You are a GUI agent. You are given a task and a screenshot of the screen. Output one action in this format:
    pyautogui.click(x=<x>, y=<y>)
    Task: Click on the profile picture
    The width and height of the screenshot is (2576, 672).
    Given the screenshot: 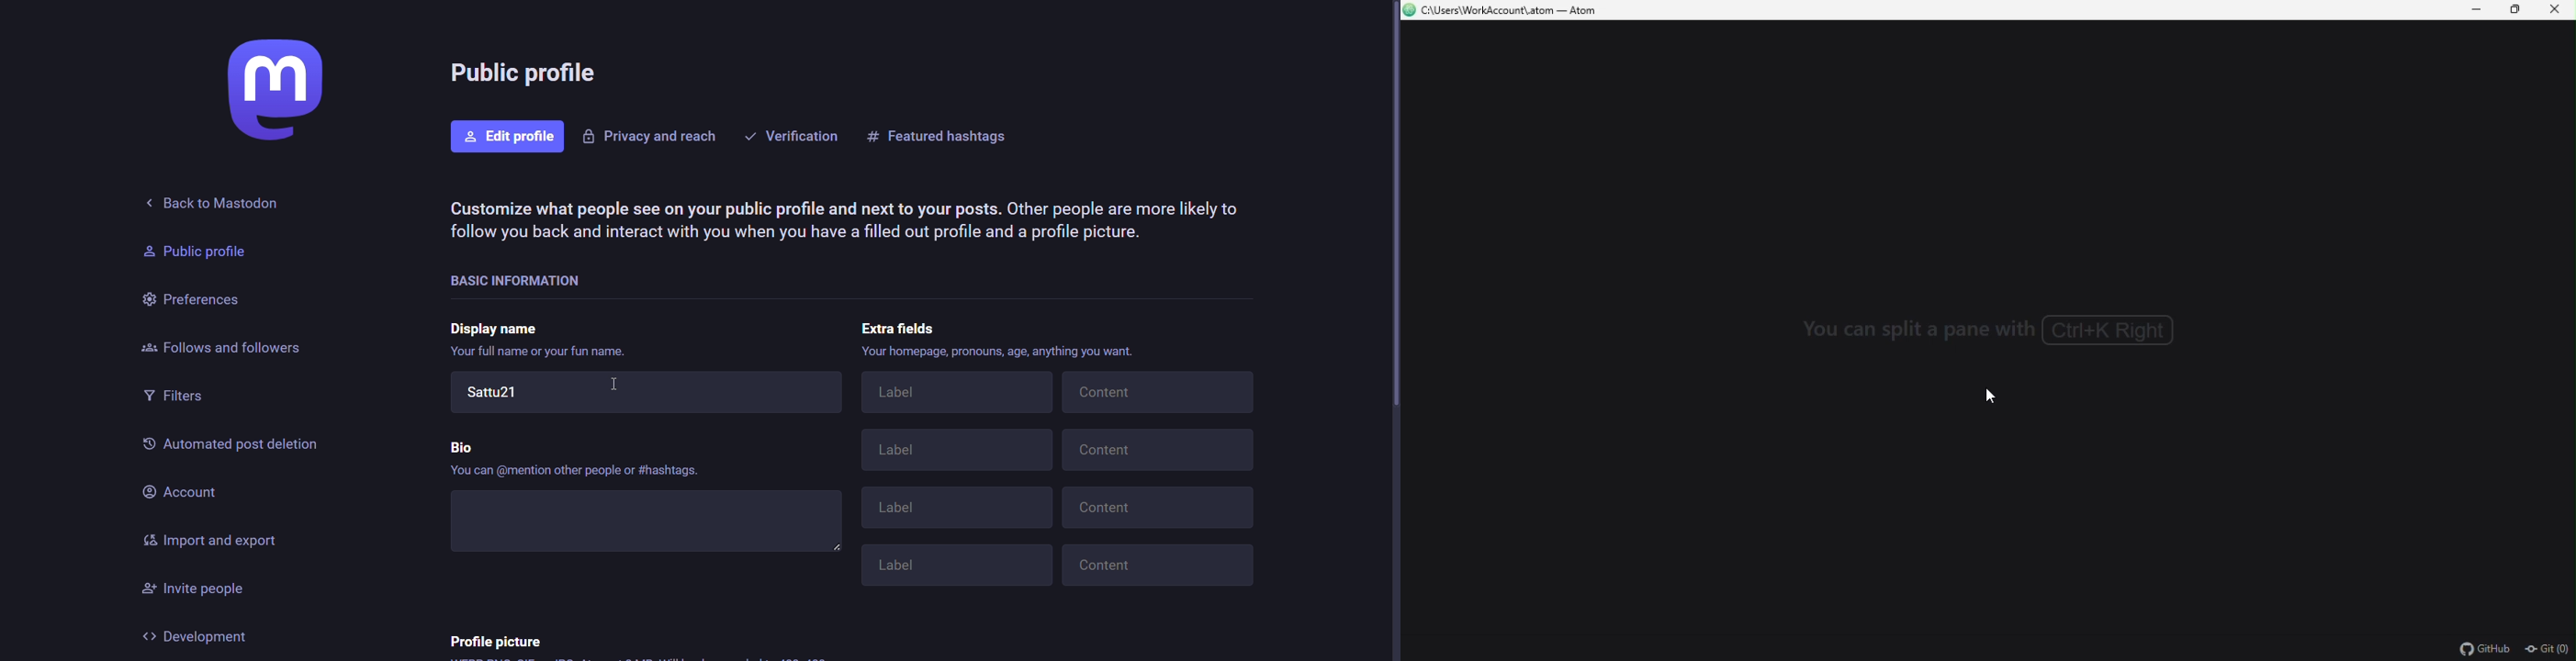 What is the action you would take?
    pyautogui.click(x=496, y=640)
    